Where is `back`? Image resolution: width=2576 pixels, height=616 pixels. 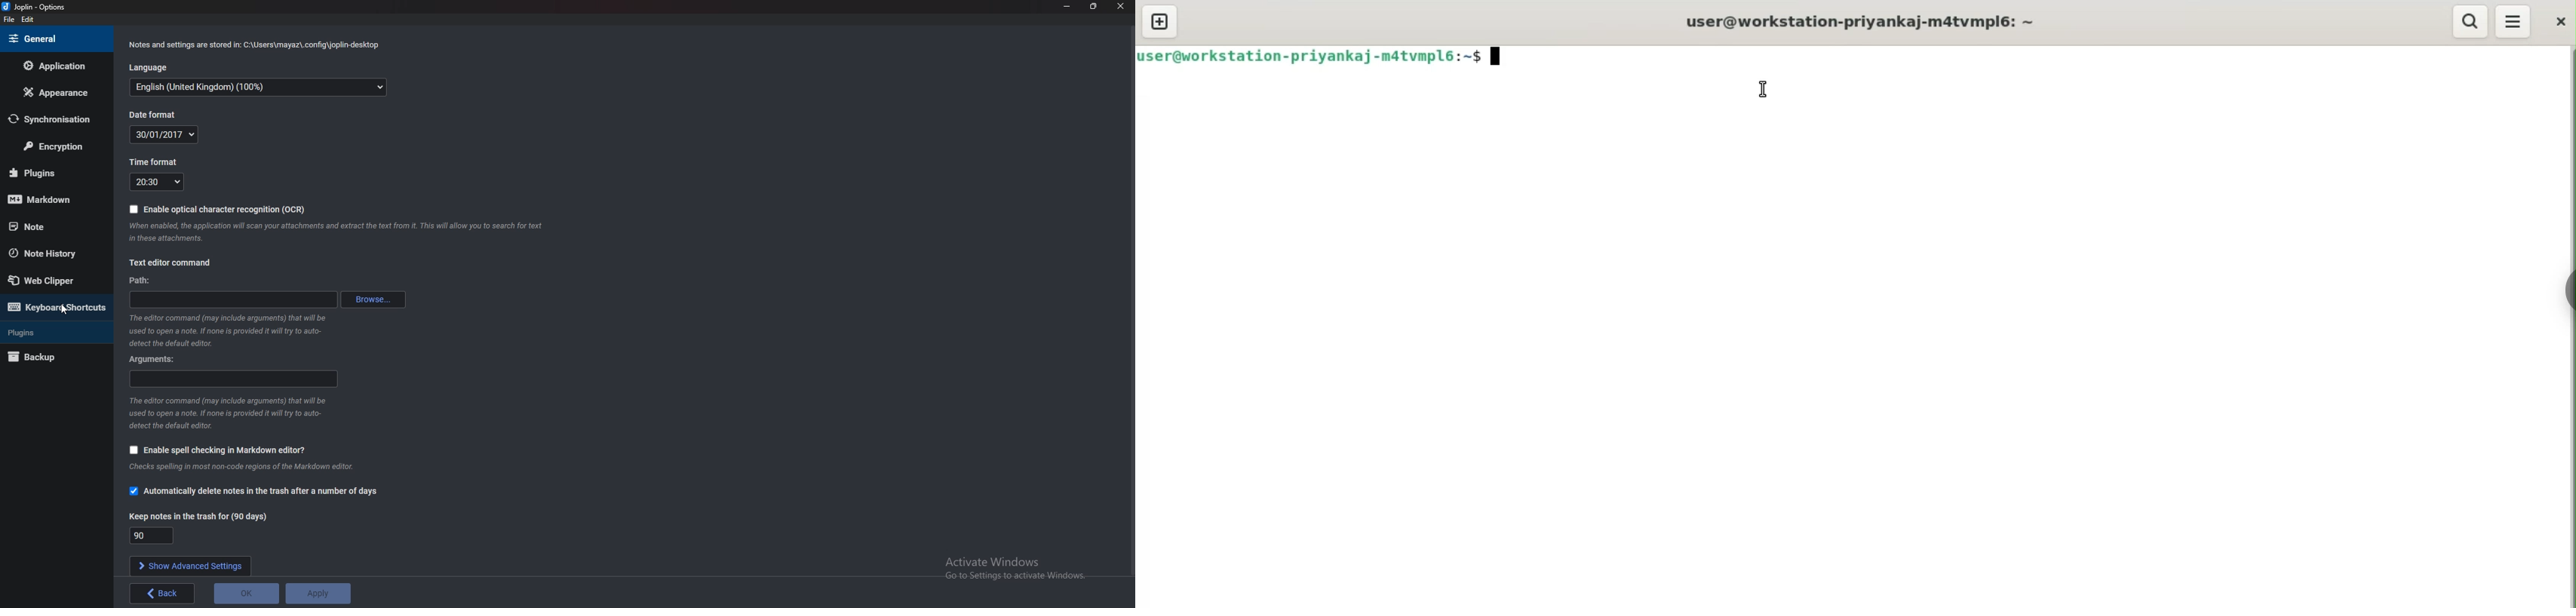
back is located at coordinates (162, 593).